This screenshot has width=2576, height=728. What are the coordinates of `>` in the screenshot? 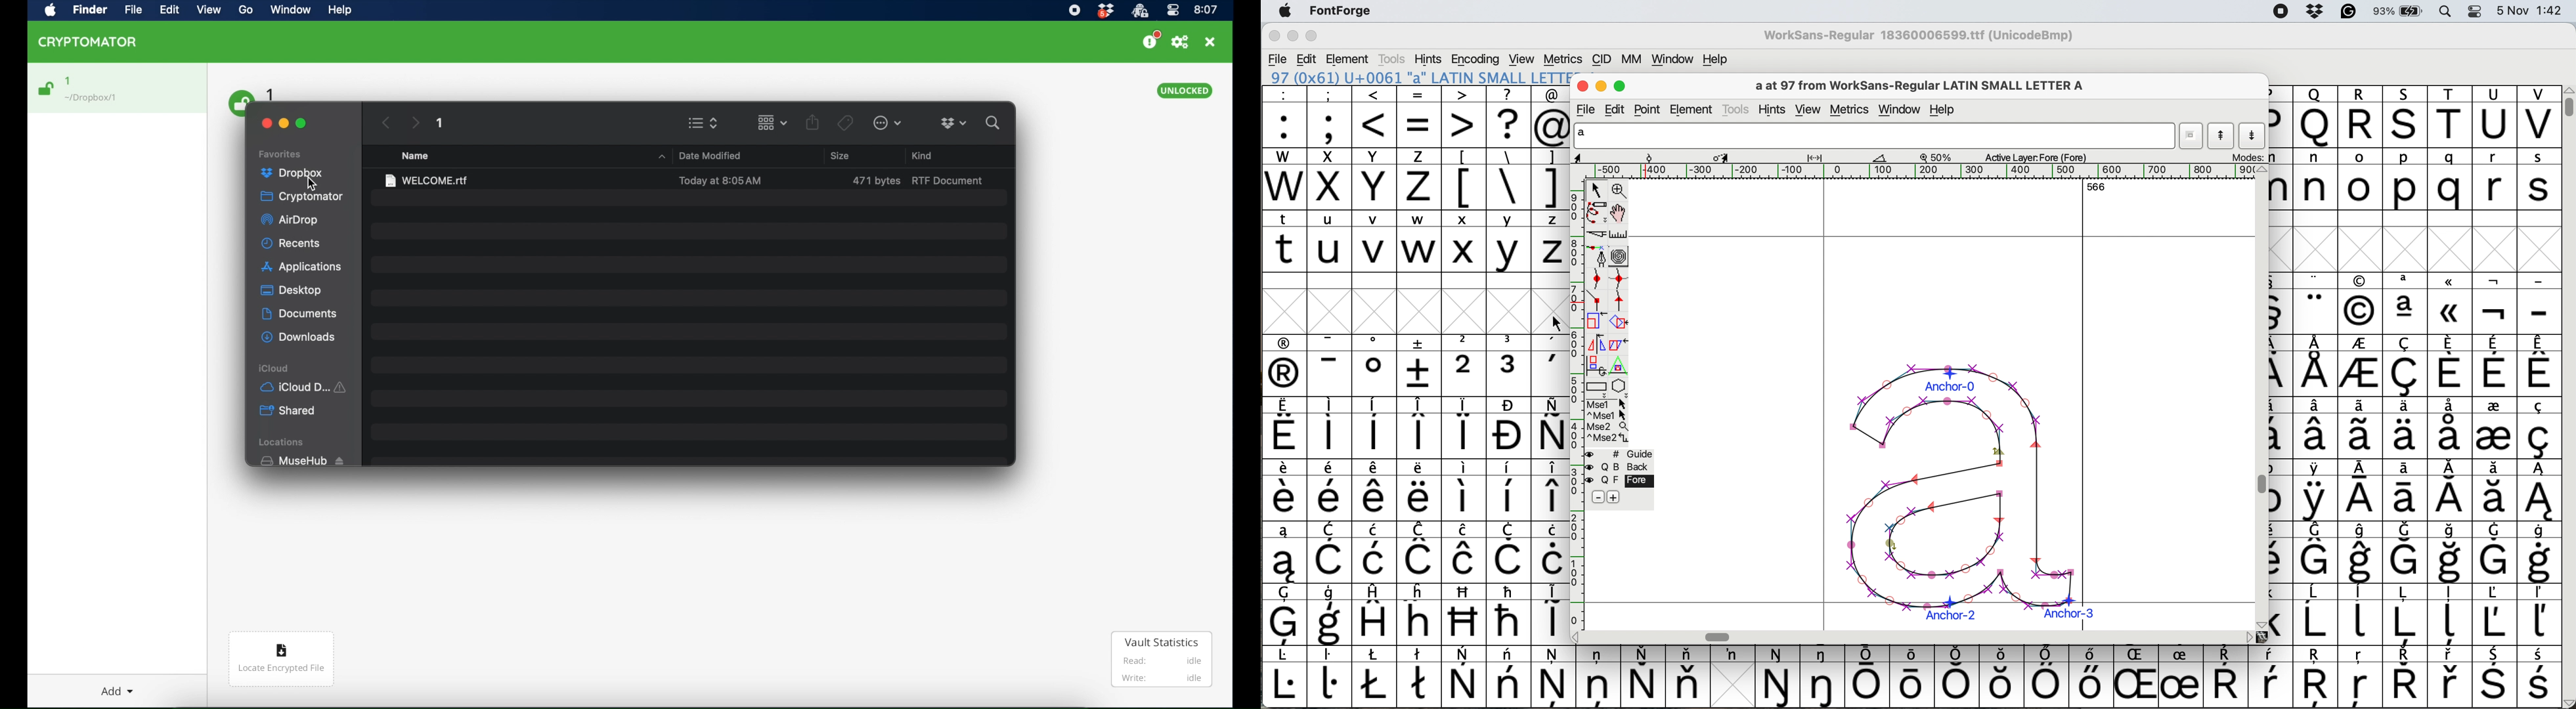 It's located at (1464, 117).